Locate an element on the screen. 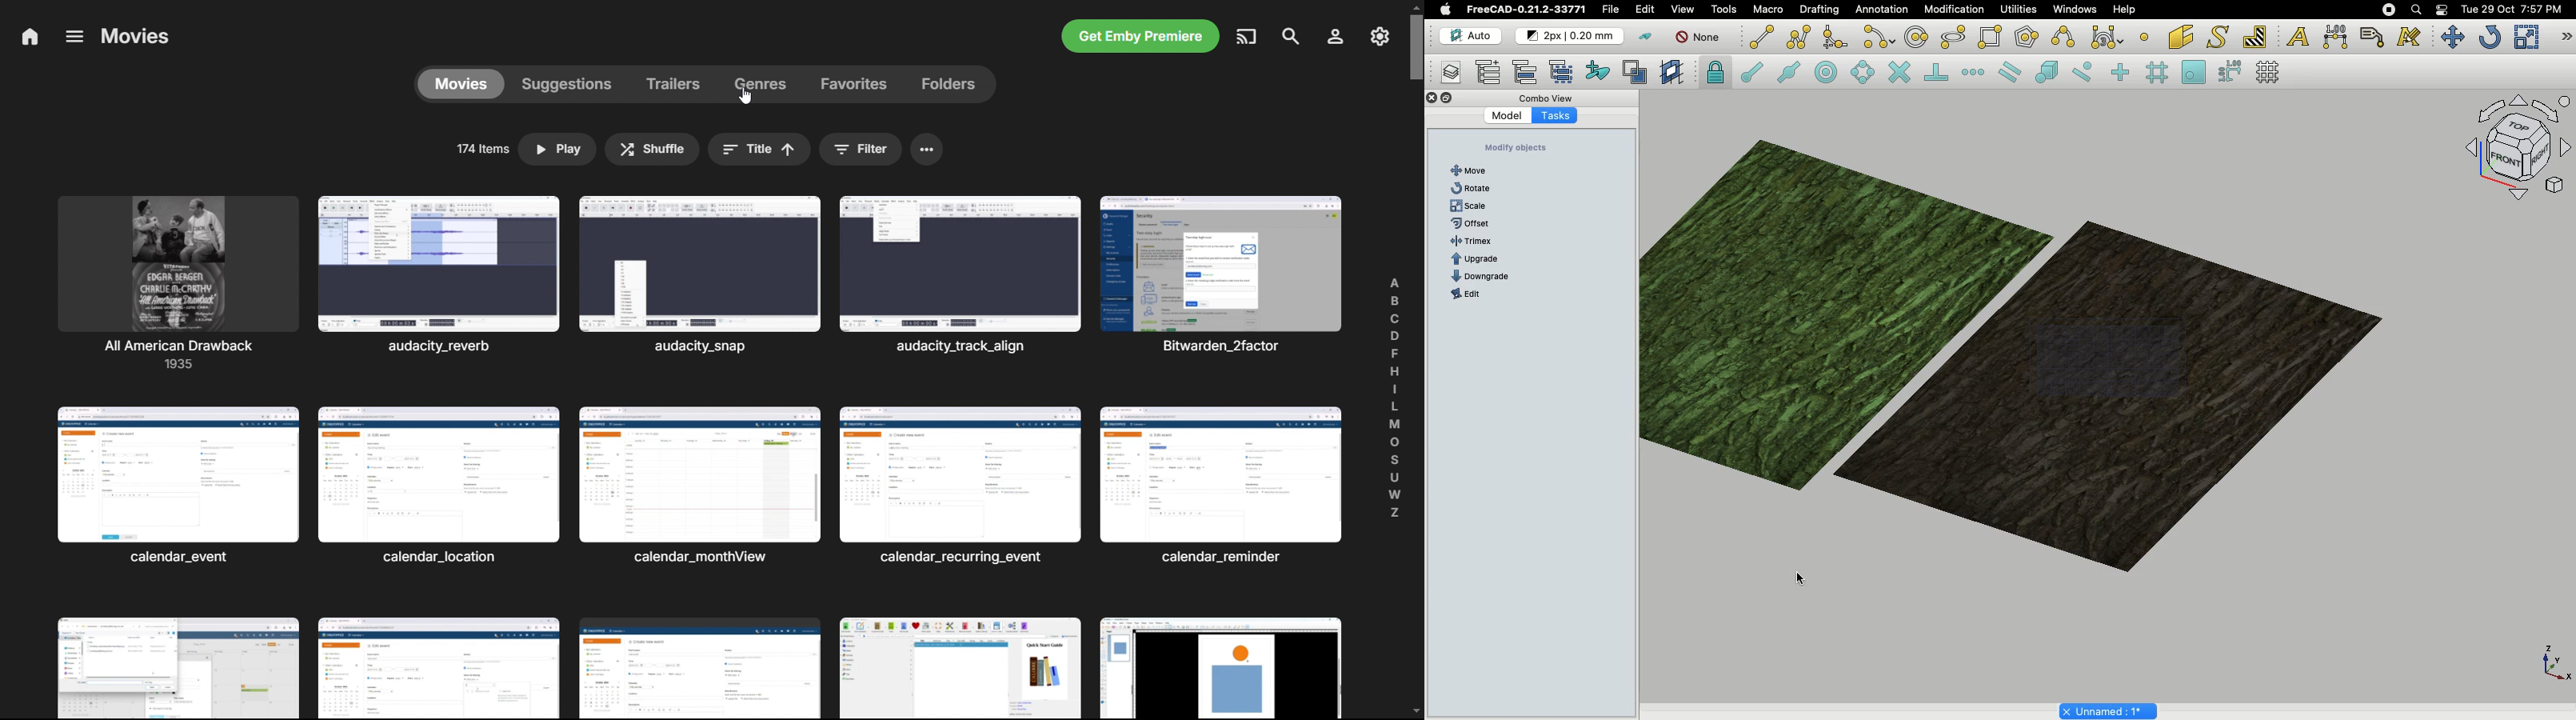  Annotation styles is located at coordinates (2410, 37).